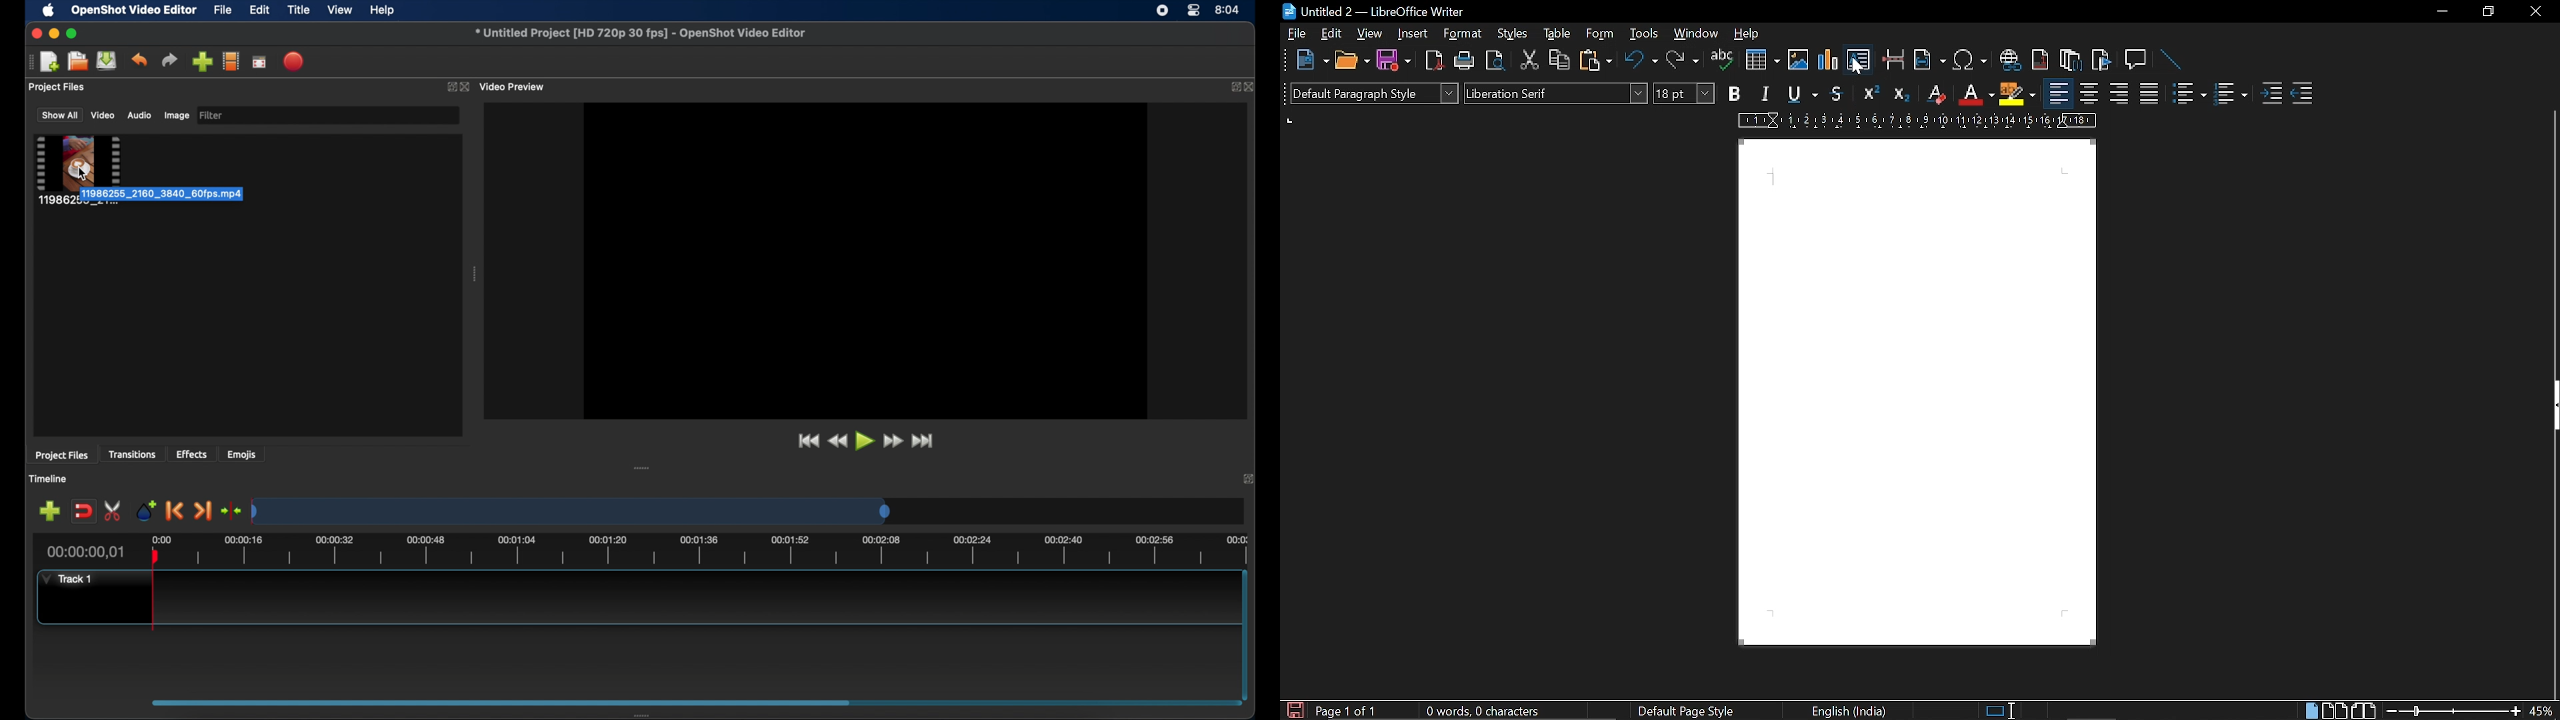 The image size is (2576, 728). What do you see at coordinates (2166, 59) in the screenshot?
I see `insert line` at bounding box center [2166, 59].